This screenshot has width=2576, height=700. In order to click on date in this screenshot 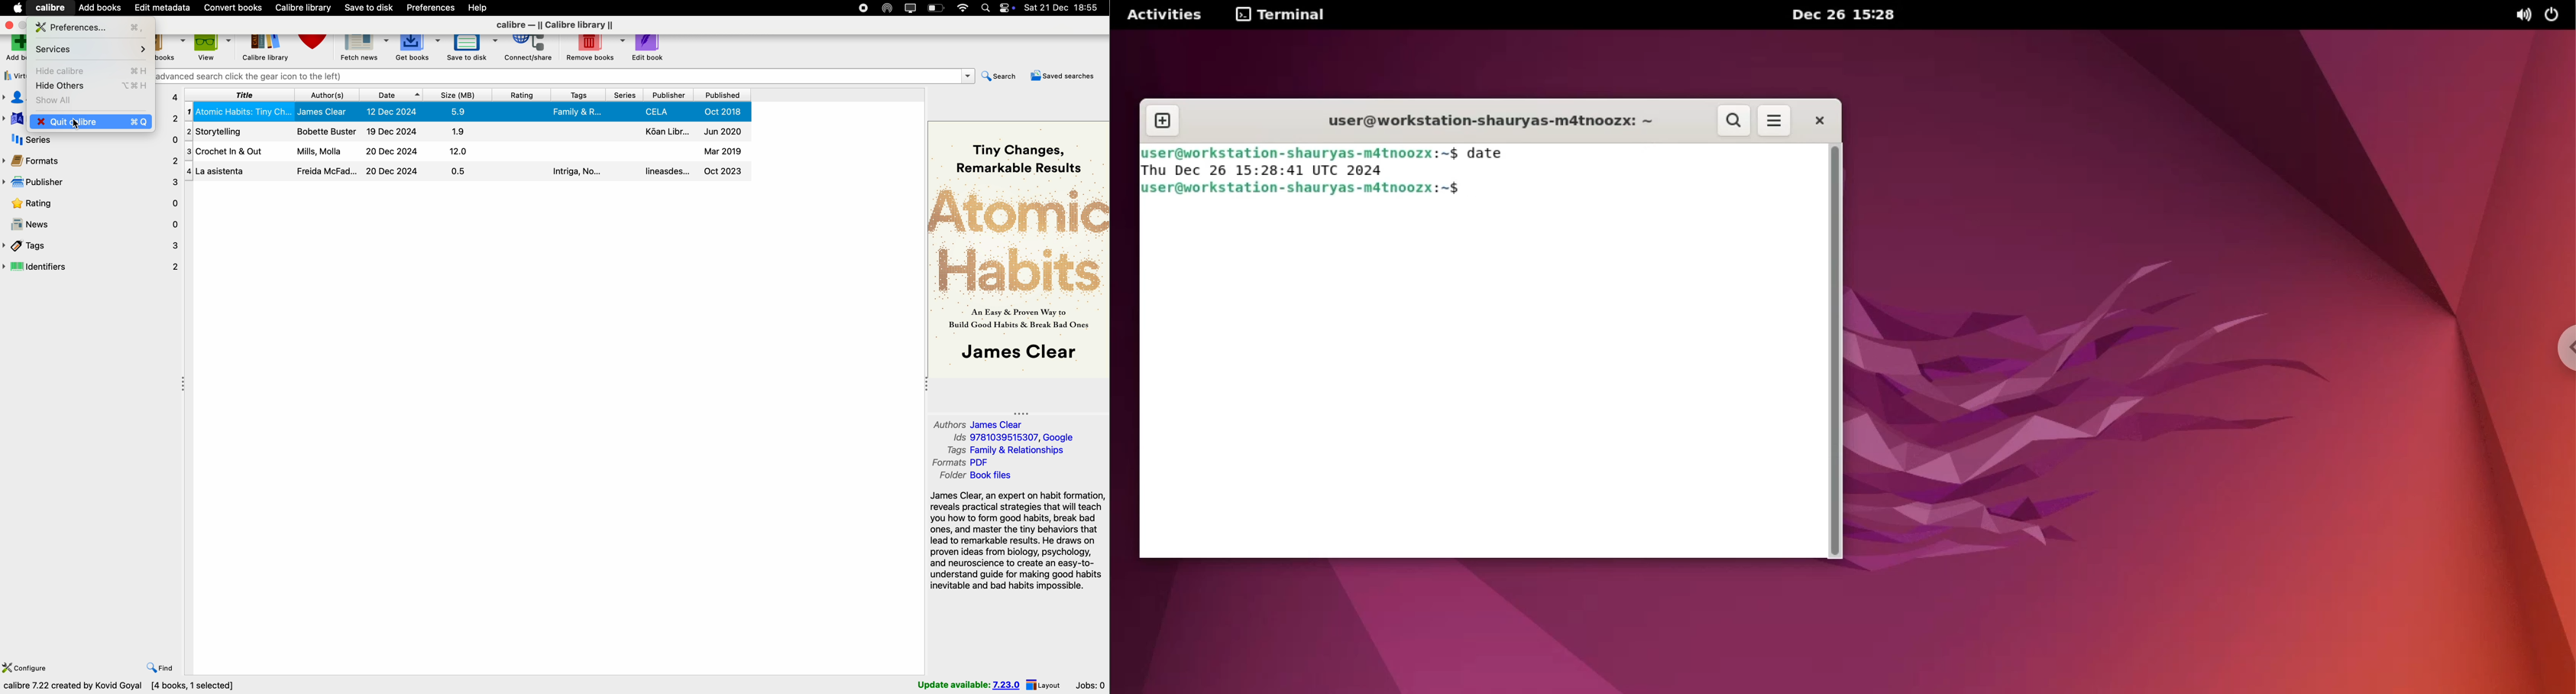, I will do `click(391, 95)`.